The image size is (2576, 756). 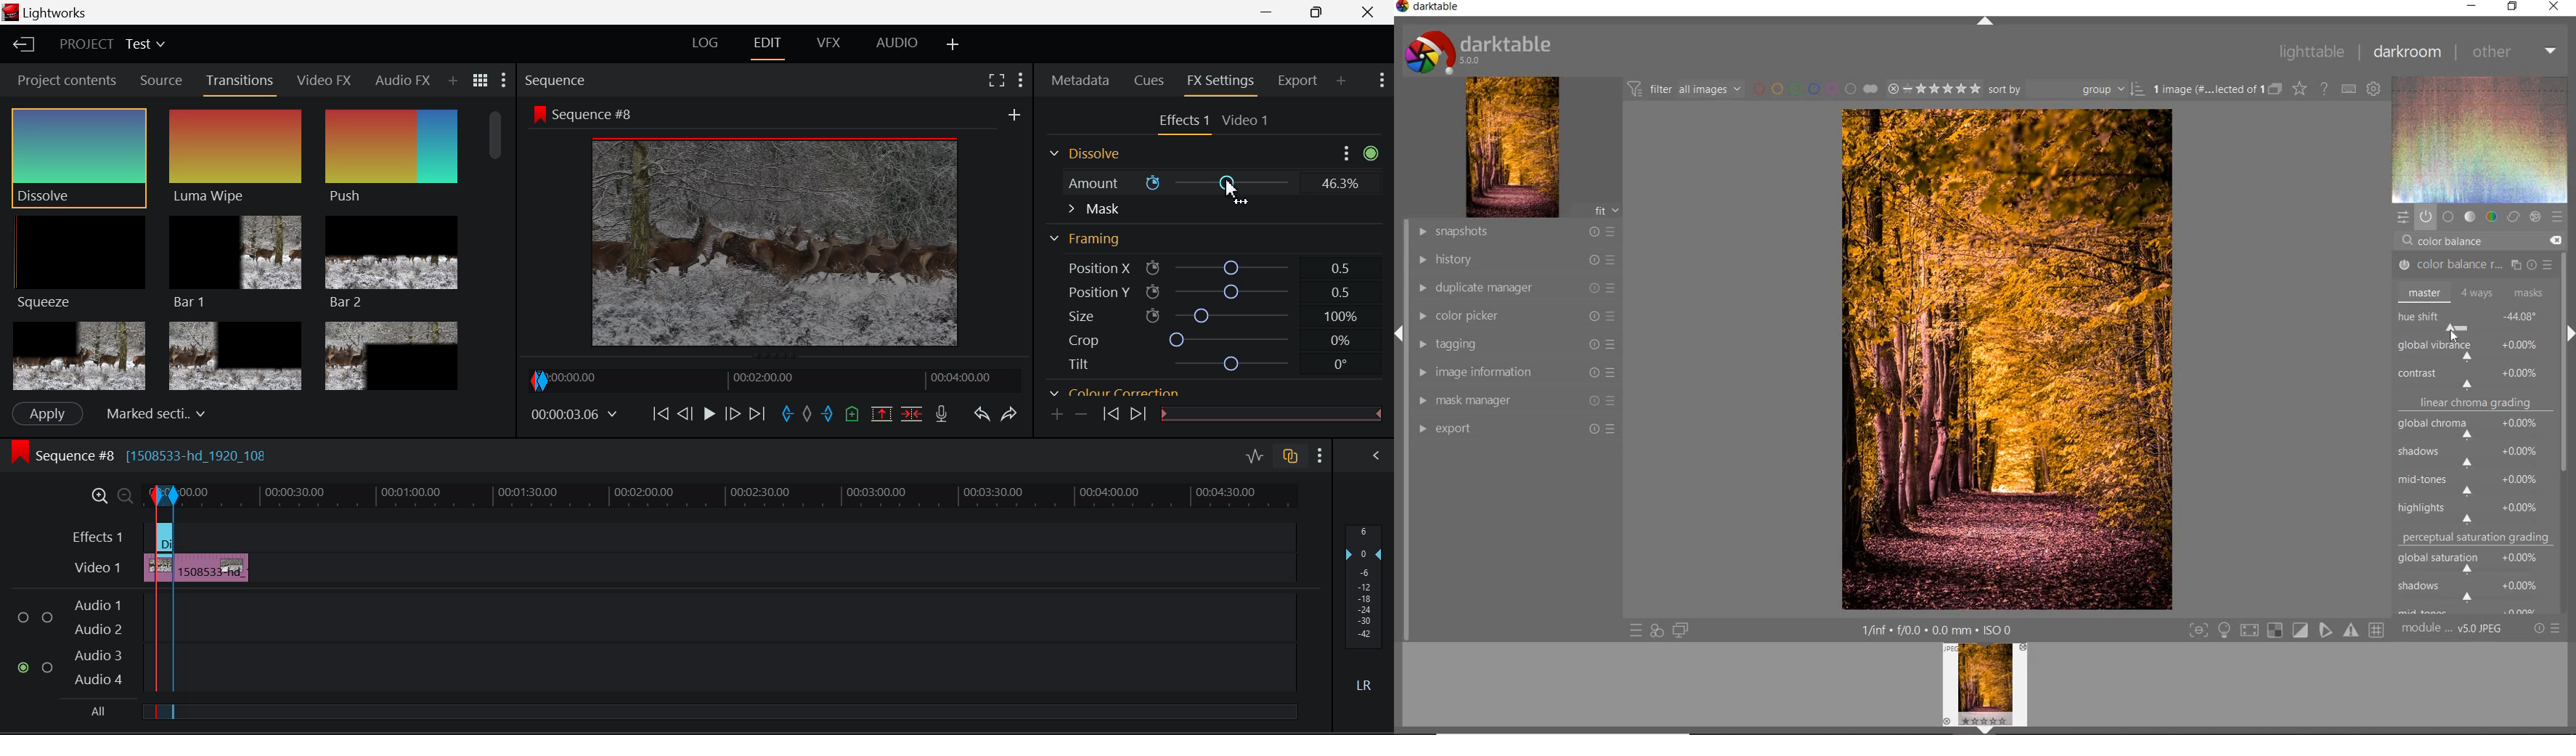 I want to click on image preview, so click(x=1984, y=689).